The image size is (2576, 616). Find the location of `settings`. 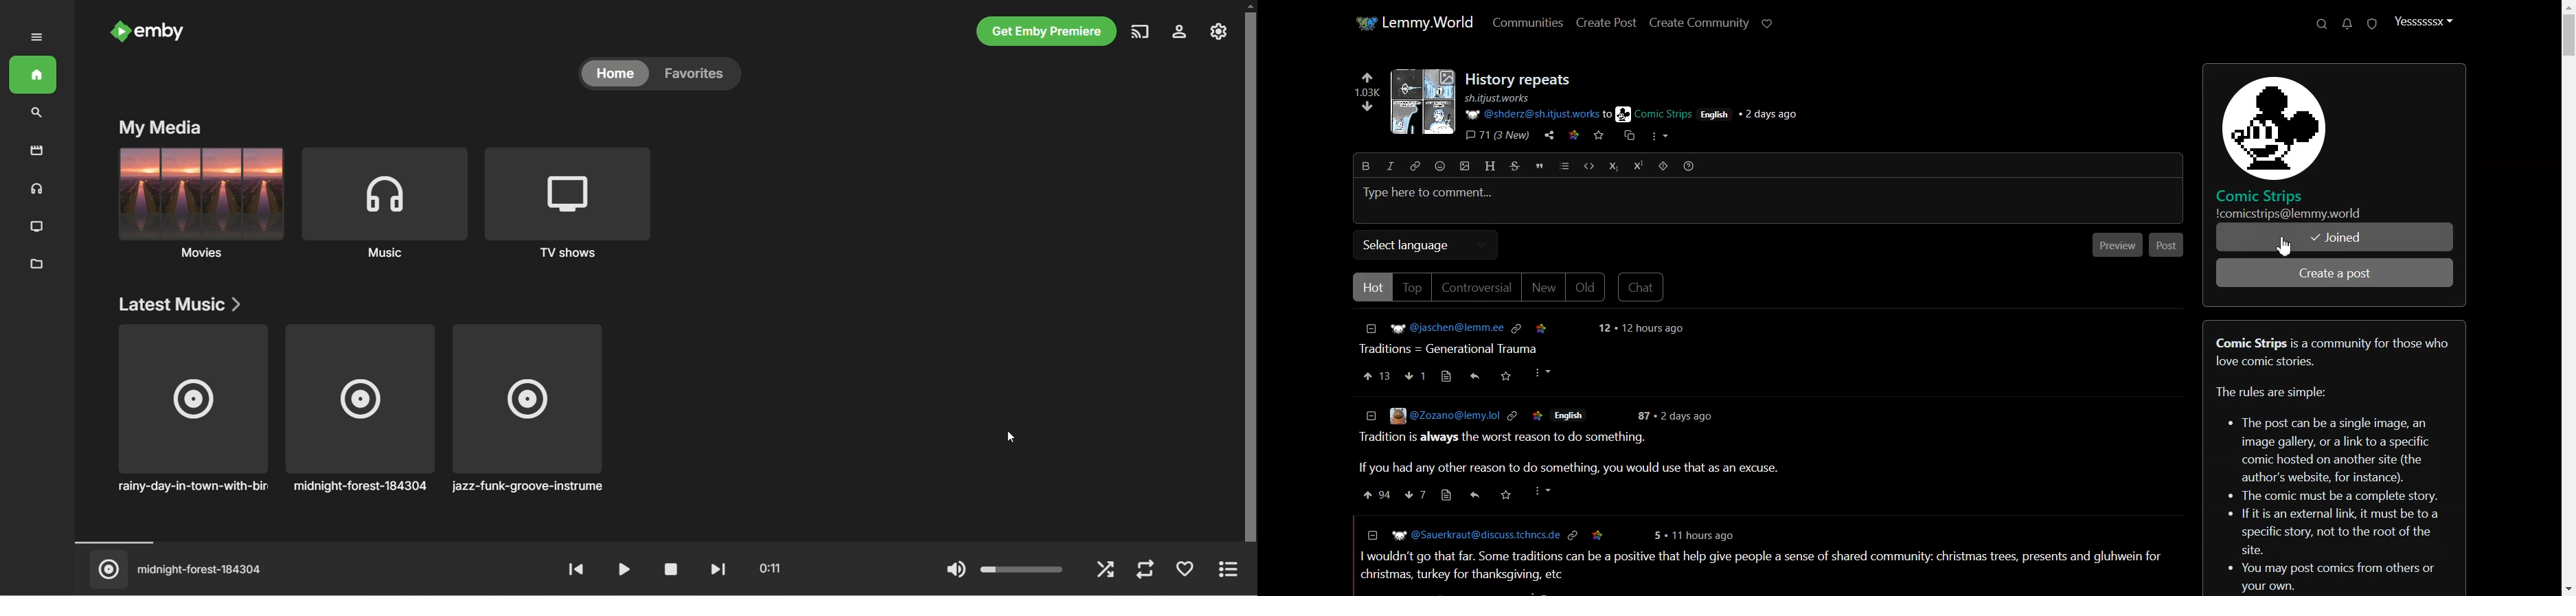

settings is located at coordinates (1180, 32).